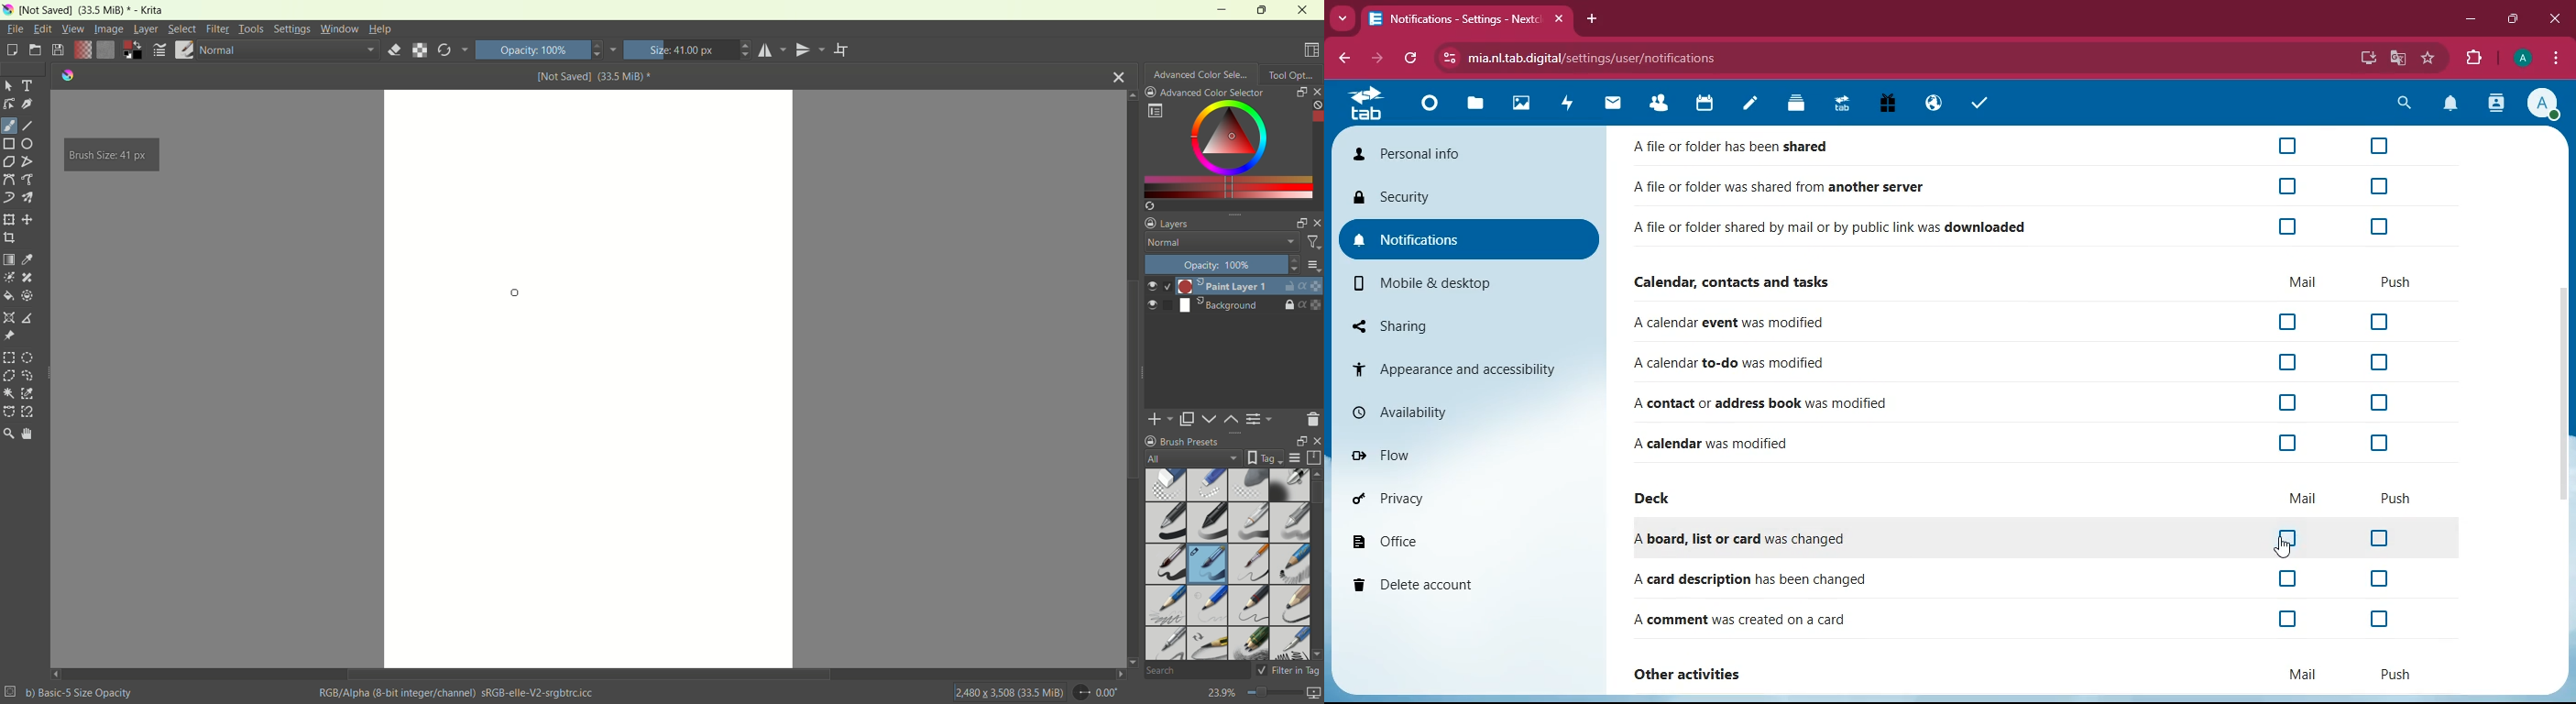 The height and width of the screenshot is (728, 2576). What do you see at coordinates (1288, 287) in the screenshot?
I see `unlock` at bounding box center [1288, 287].